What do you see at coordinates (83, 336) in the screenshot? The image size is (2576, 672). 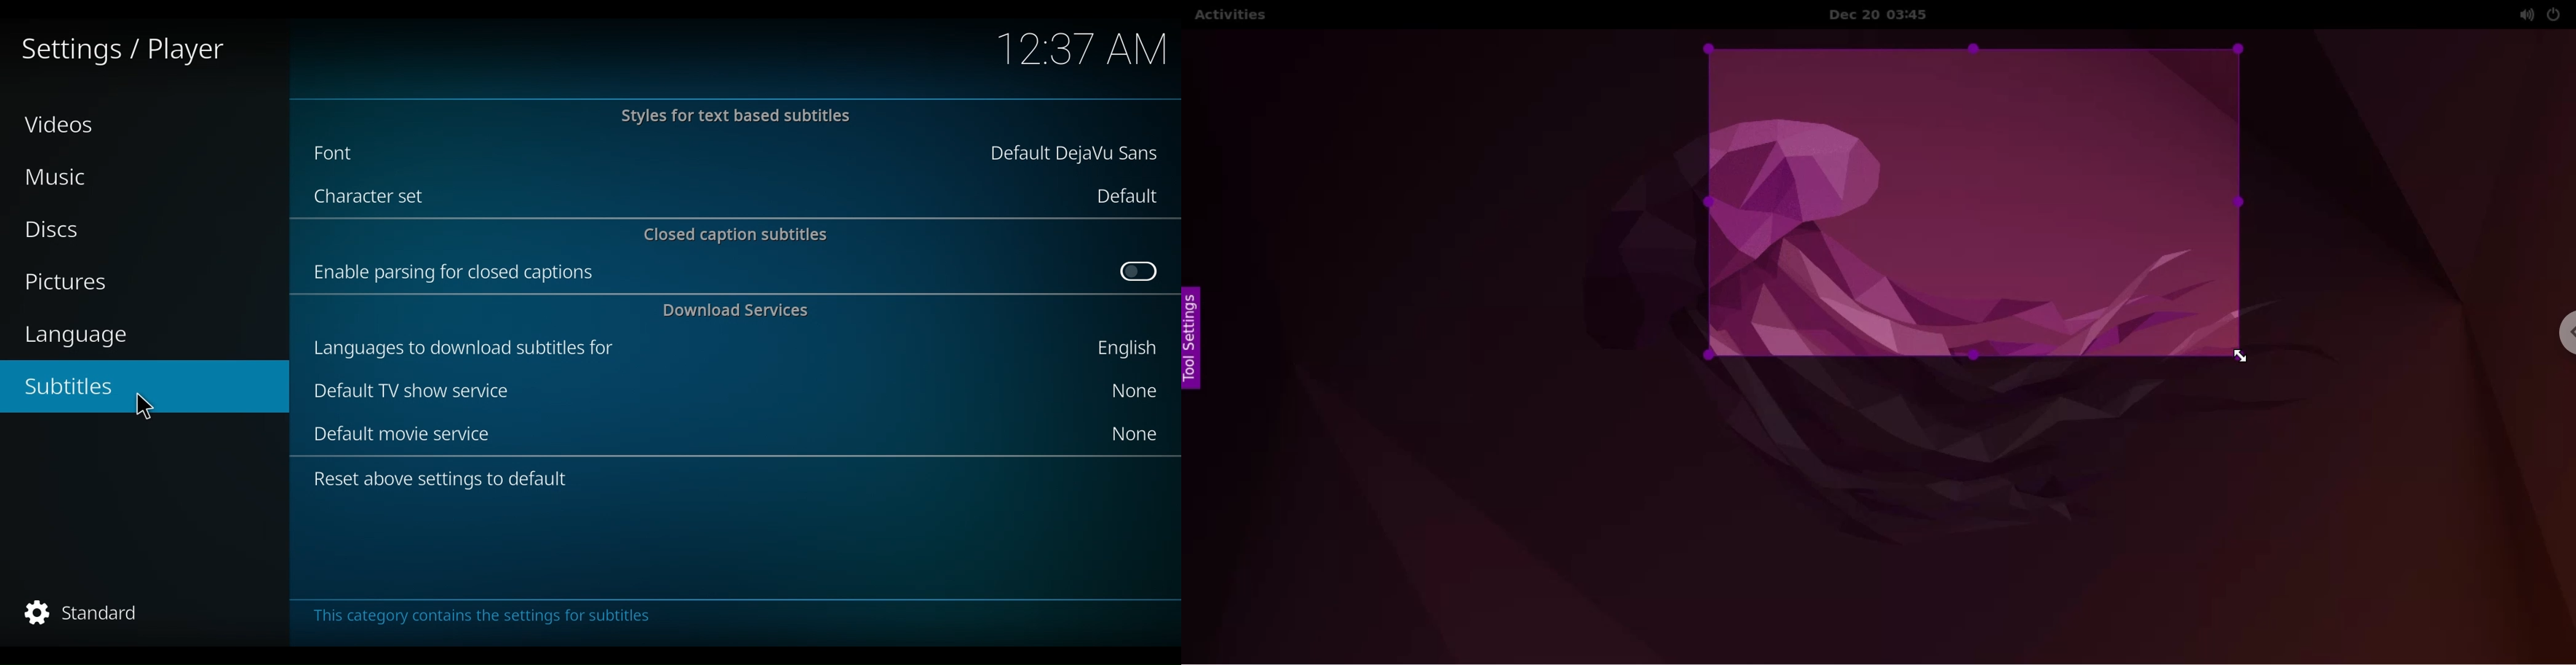 I see `language` at bounding box center [83, 336].